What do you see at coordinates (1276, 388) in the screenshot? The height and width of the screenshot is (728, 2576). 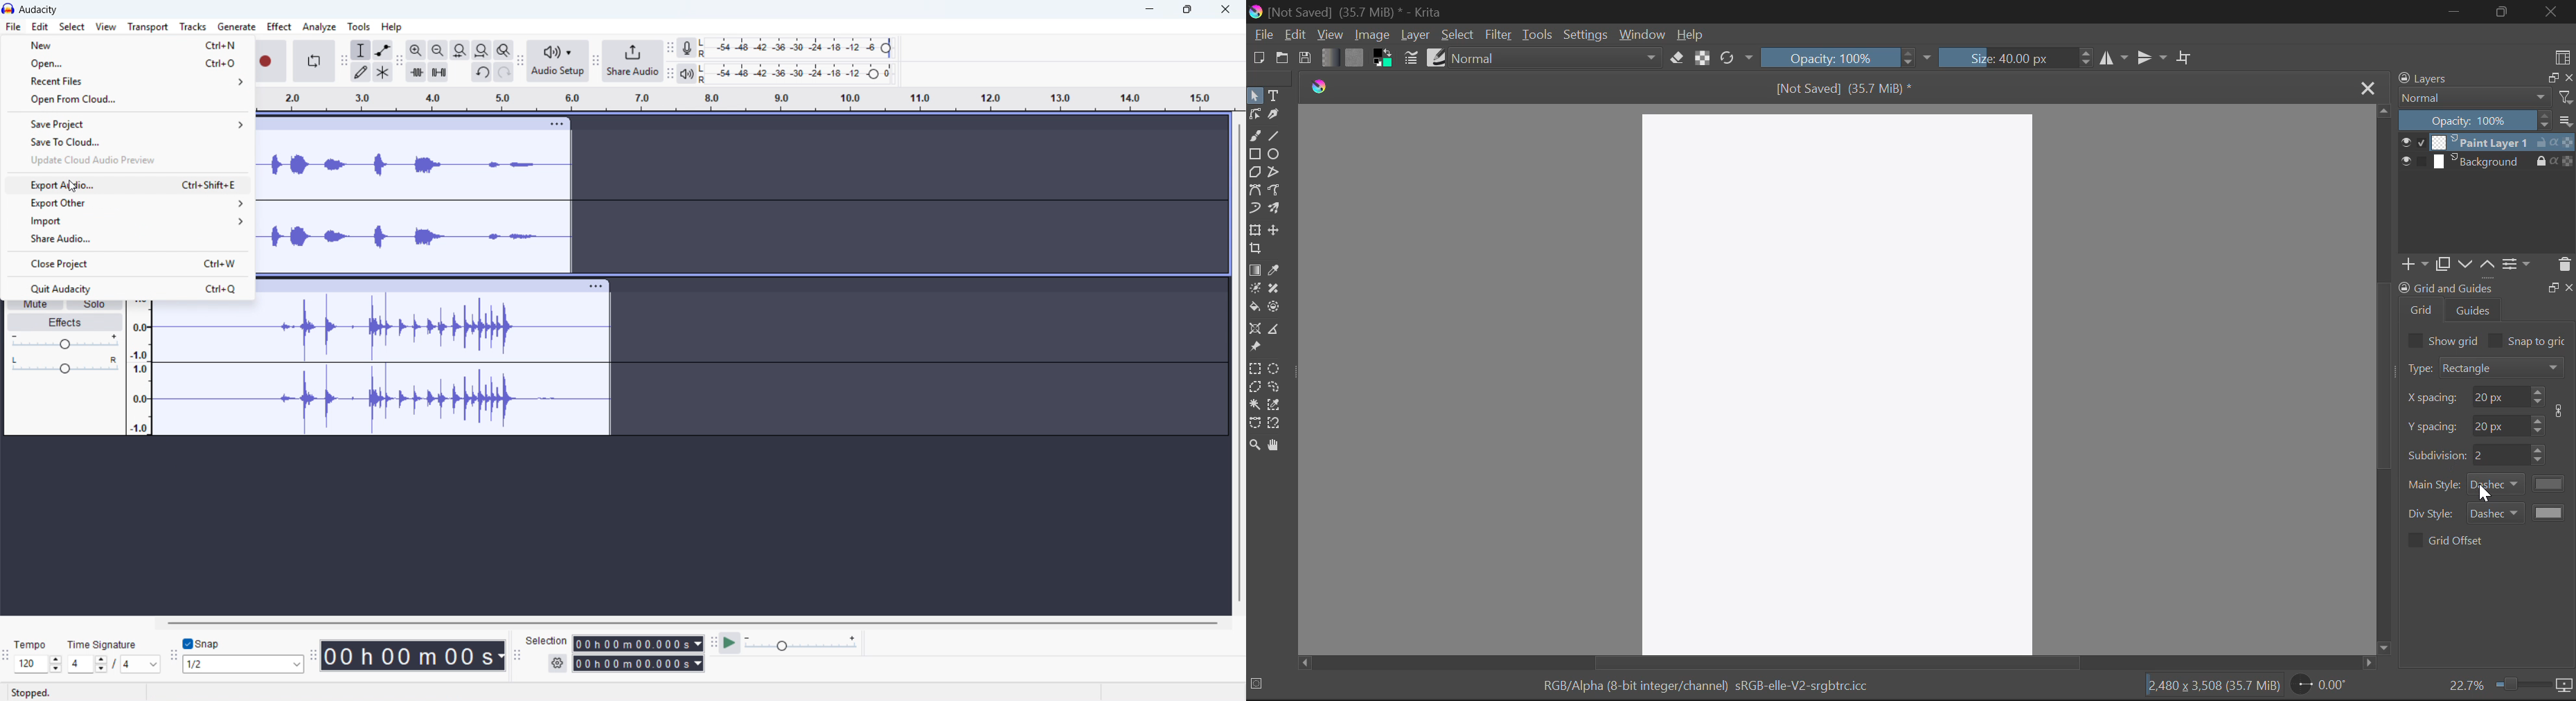 I see `Freehand Selection` at bounding box center [1276, 388].